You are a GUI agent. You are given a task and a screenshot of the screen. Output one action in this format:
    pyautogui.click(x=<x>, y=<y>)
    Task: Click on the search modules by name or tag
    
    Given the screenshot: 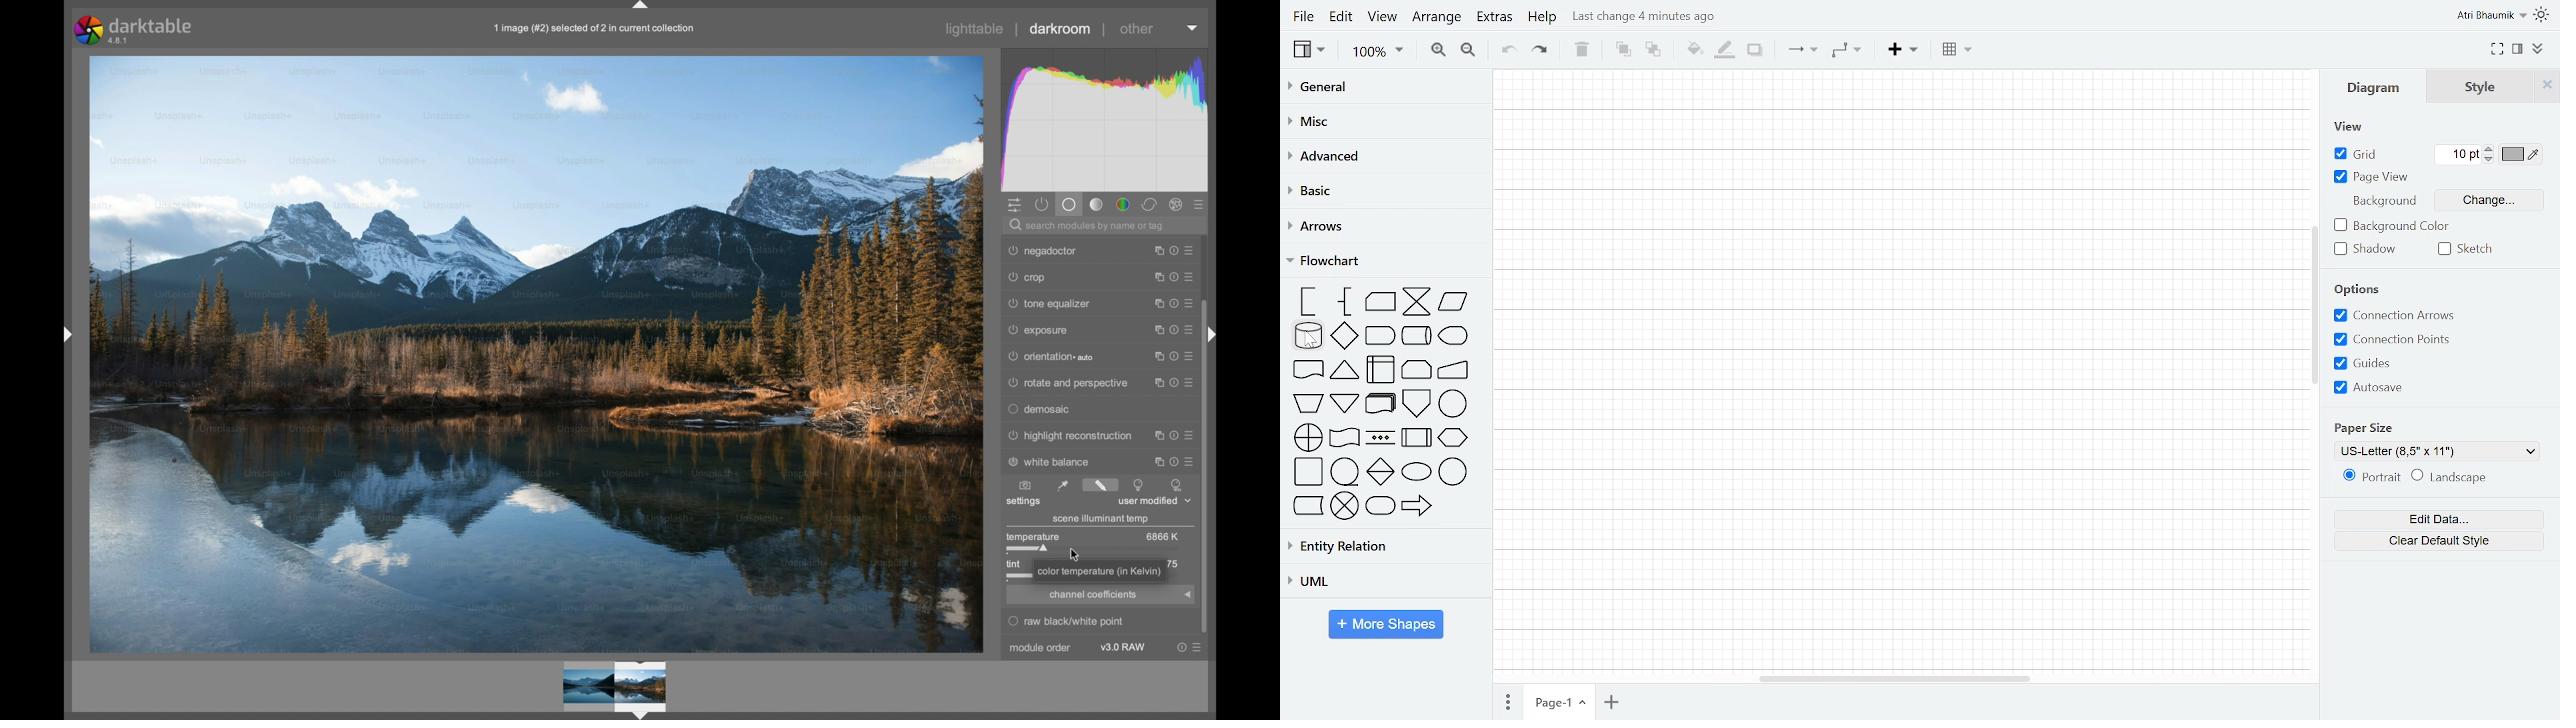 What is the action you would take?
    pyautogui.click(x=1087, y=226)
    